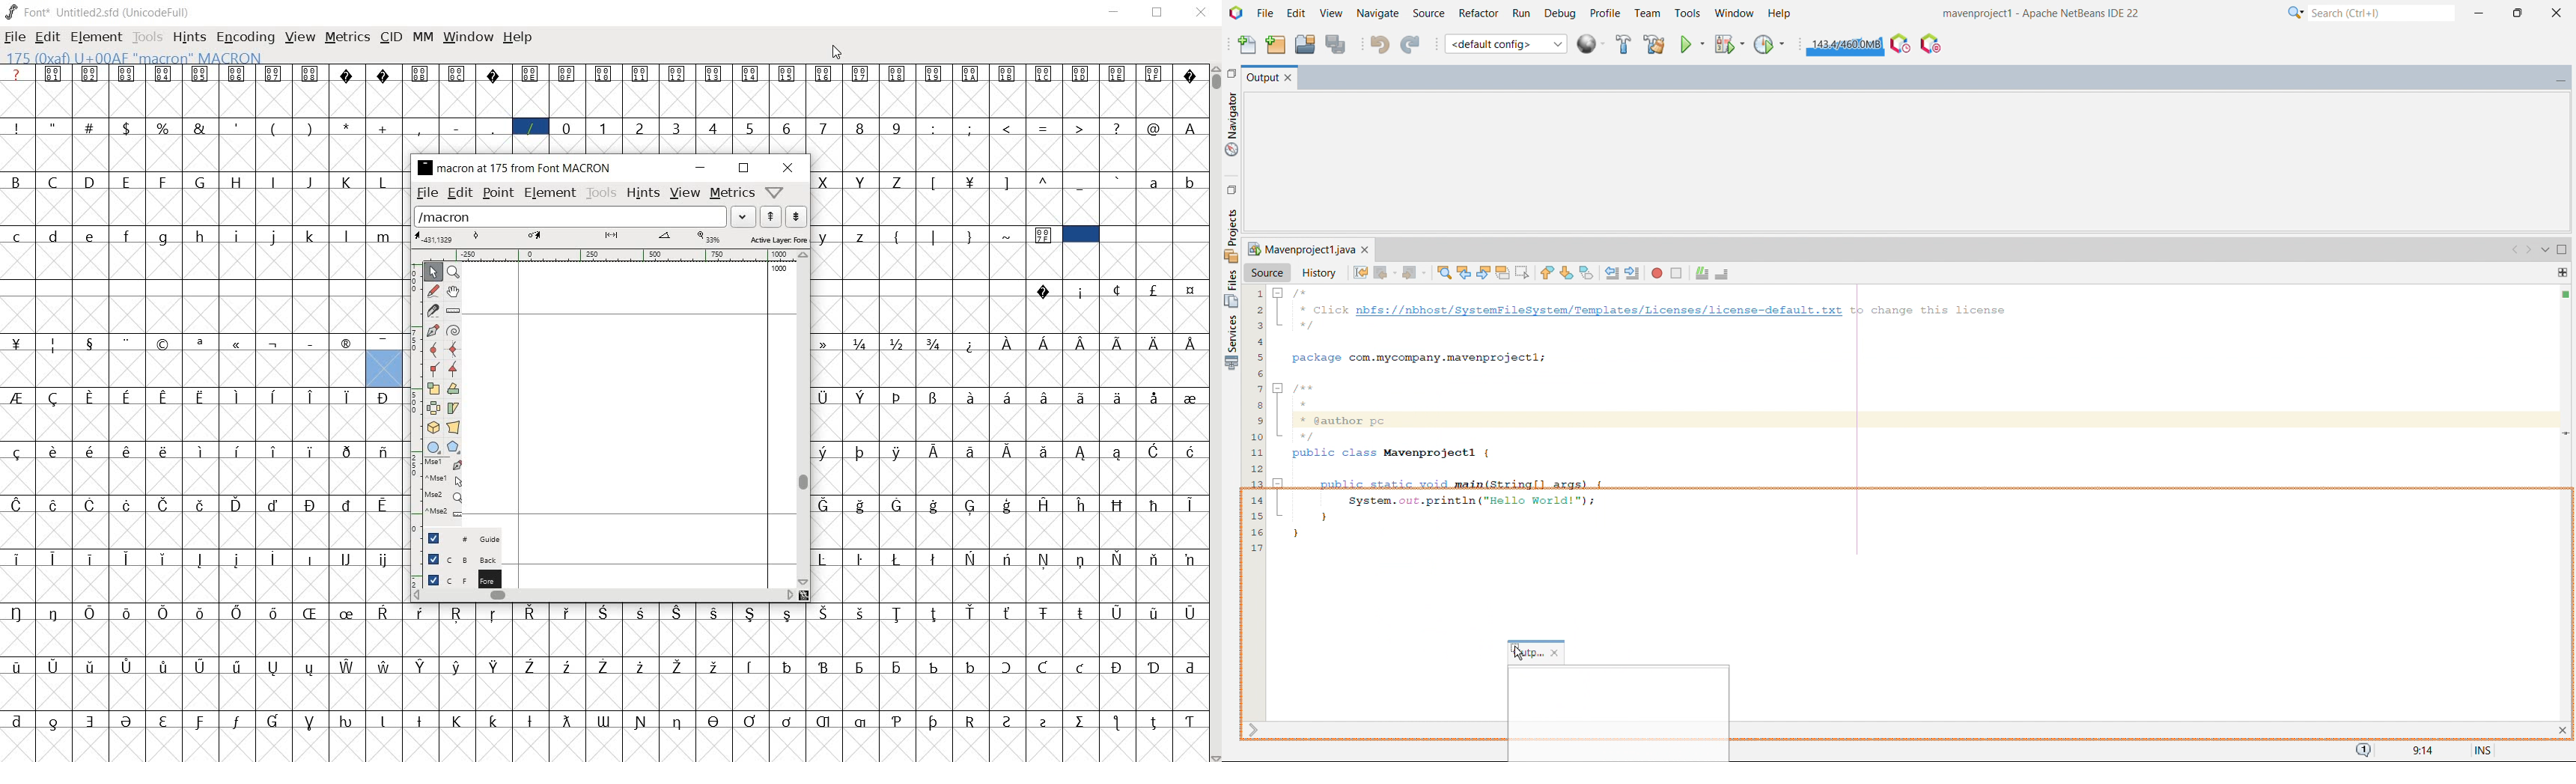 Image resolution: width=2576 pixels, height=784 pixels. What do you see at coordinates (752, 127) in the screenshot?
I see `5` at bounding box center [752, 127].